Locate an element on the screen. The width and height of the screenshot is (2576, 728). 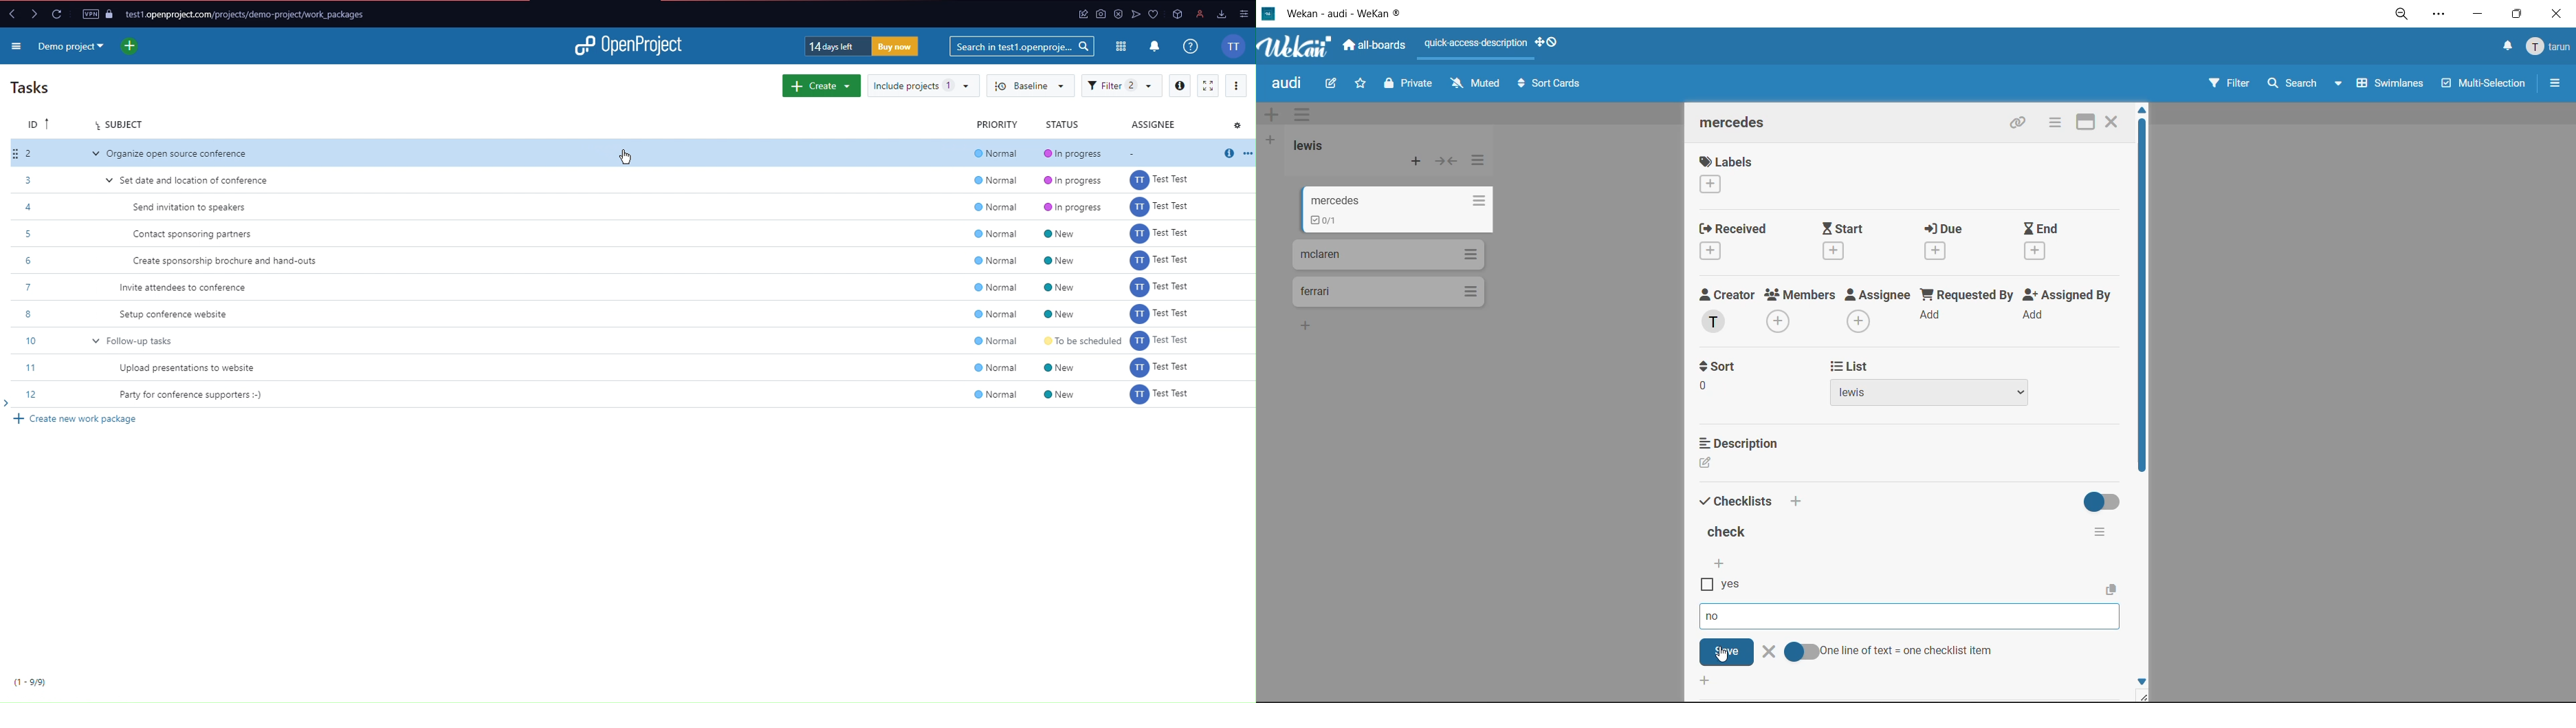
checklist options is located at coordinates (2100, 529).